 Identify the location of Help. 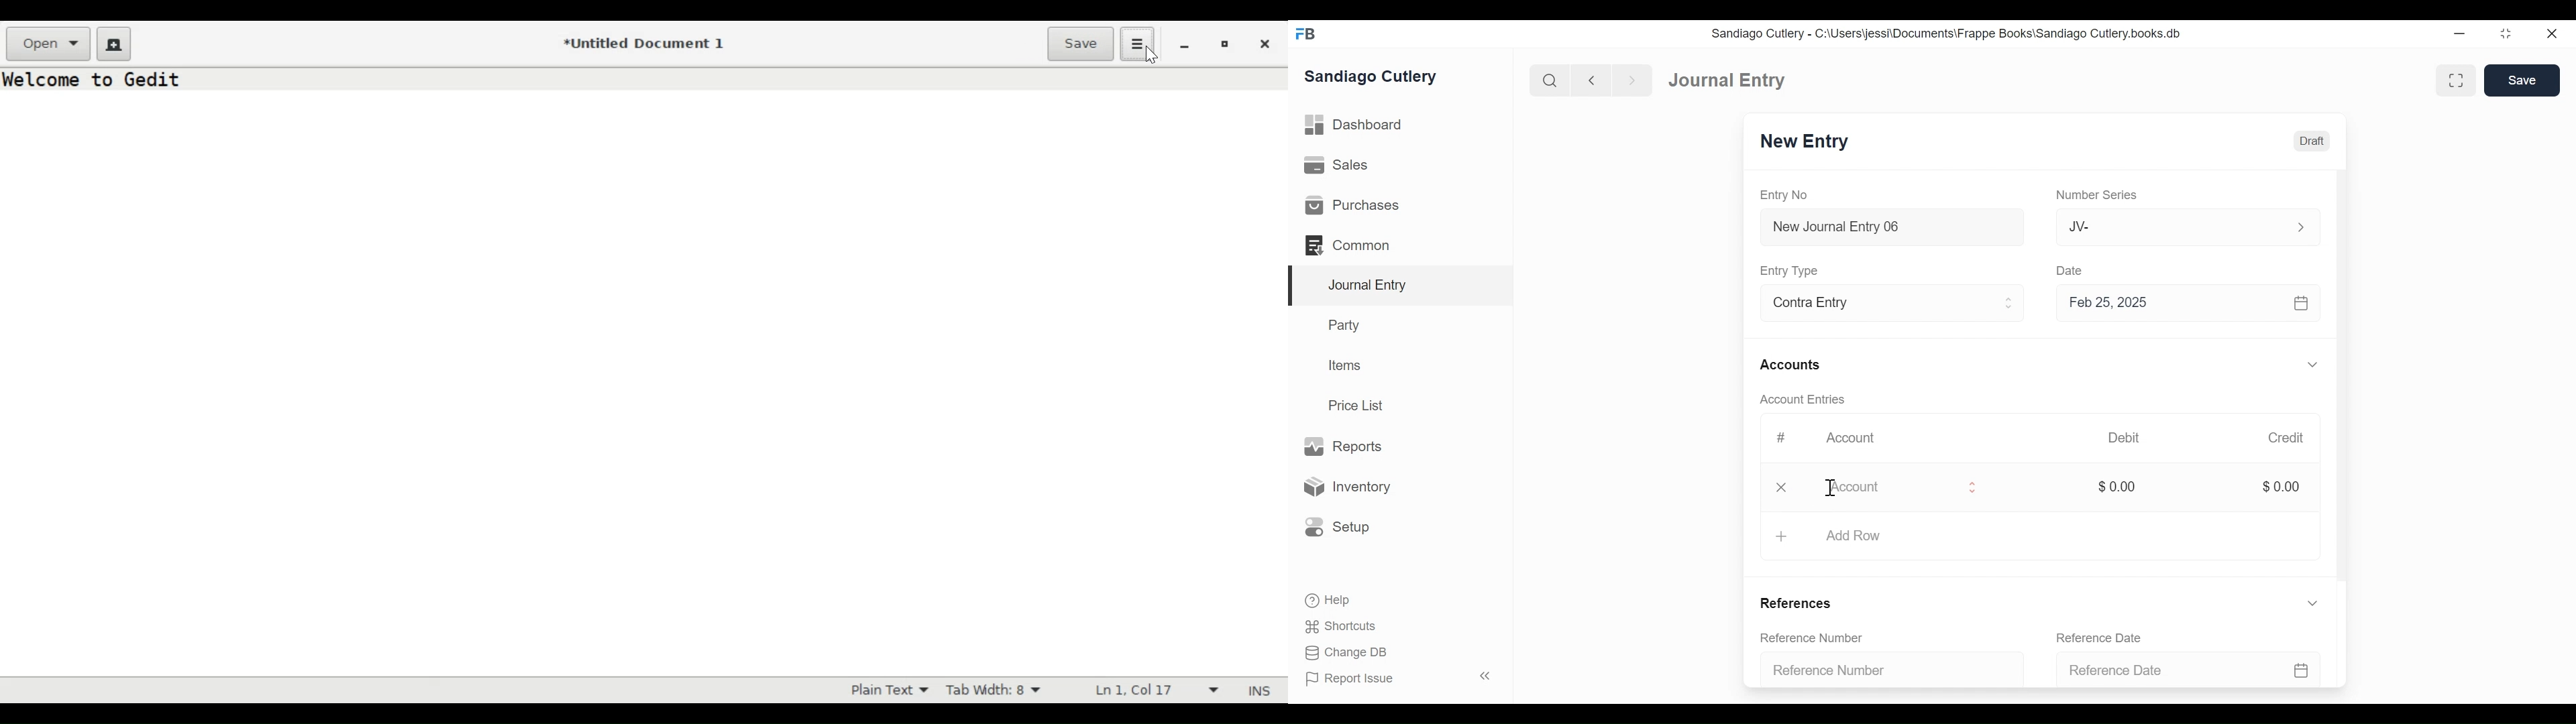
(1326, 599).